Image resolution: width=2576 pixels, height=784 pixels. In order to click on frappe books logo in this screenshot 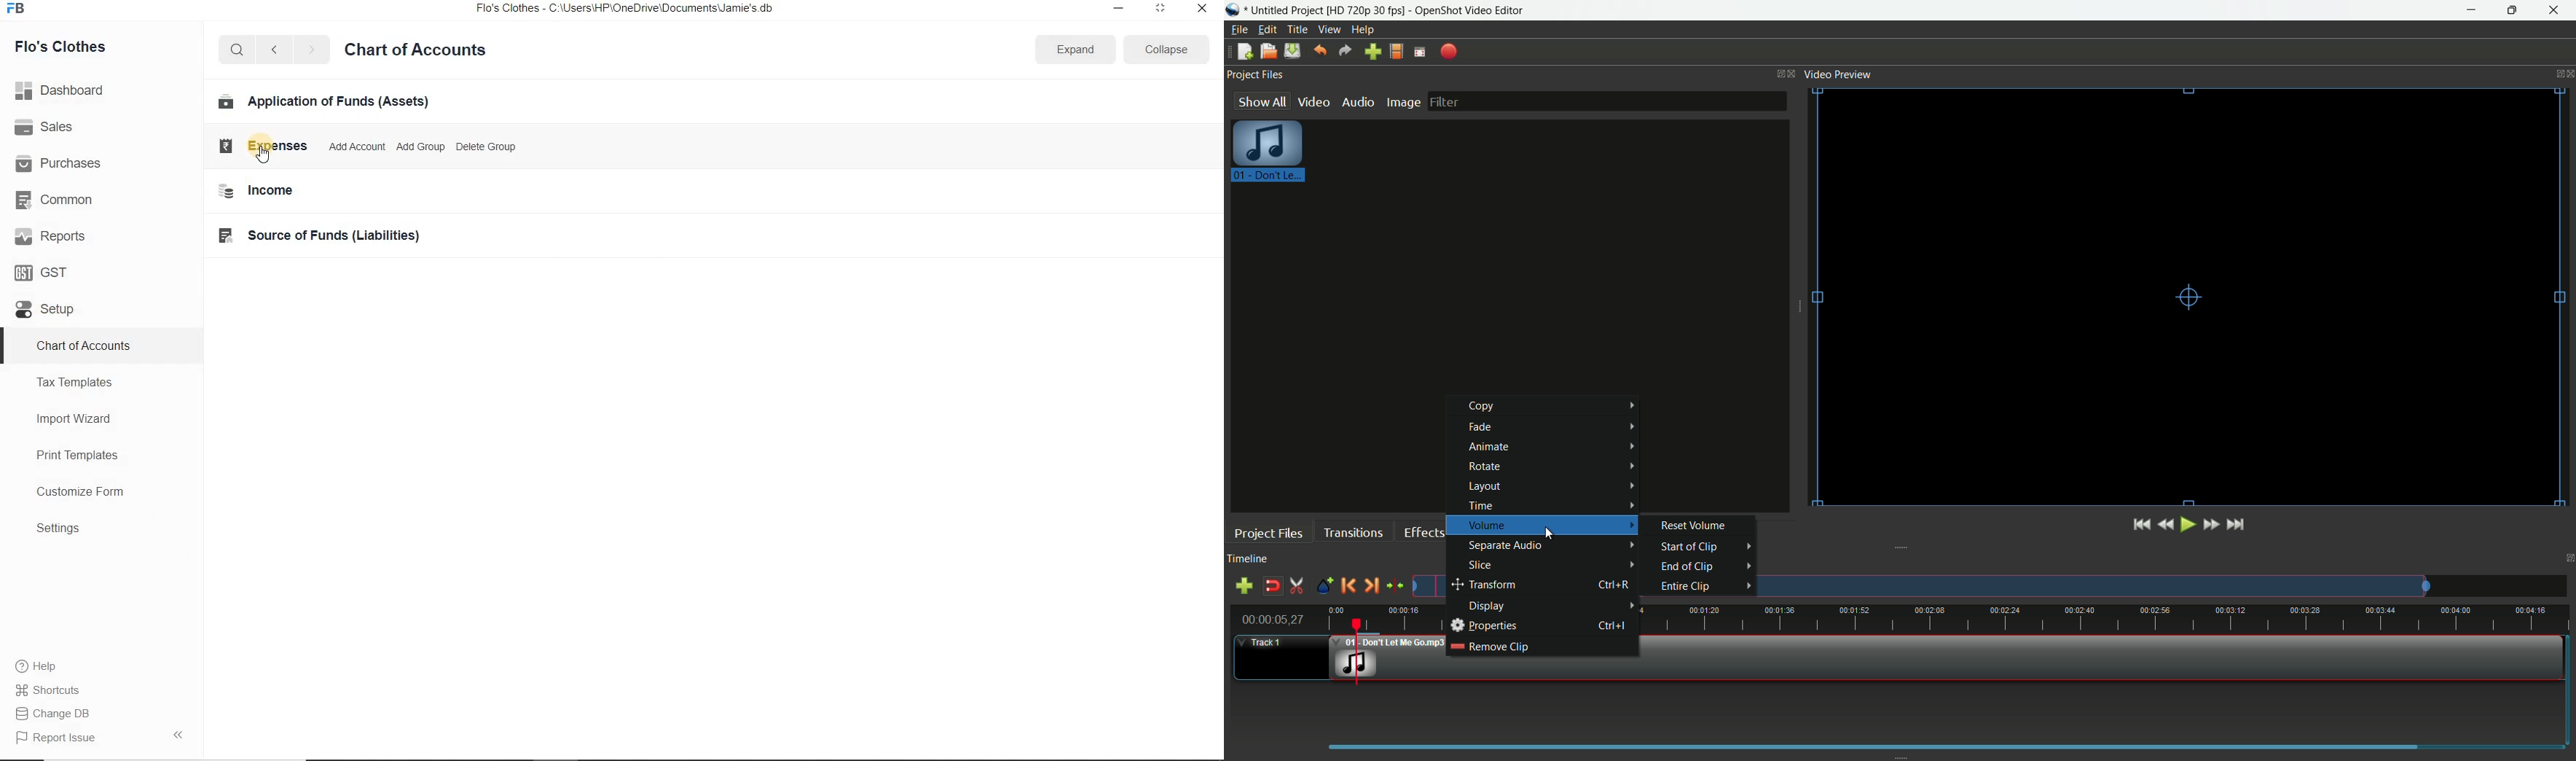, I will do `click(19, 9)`.